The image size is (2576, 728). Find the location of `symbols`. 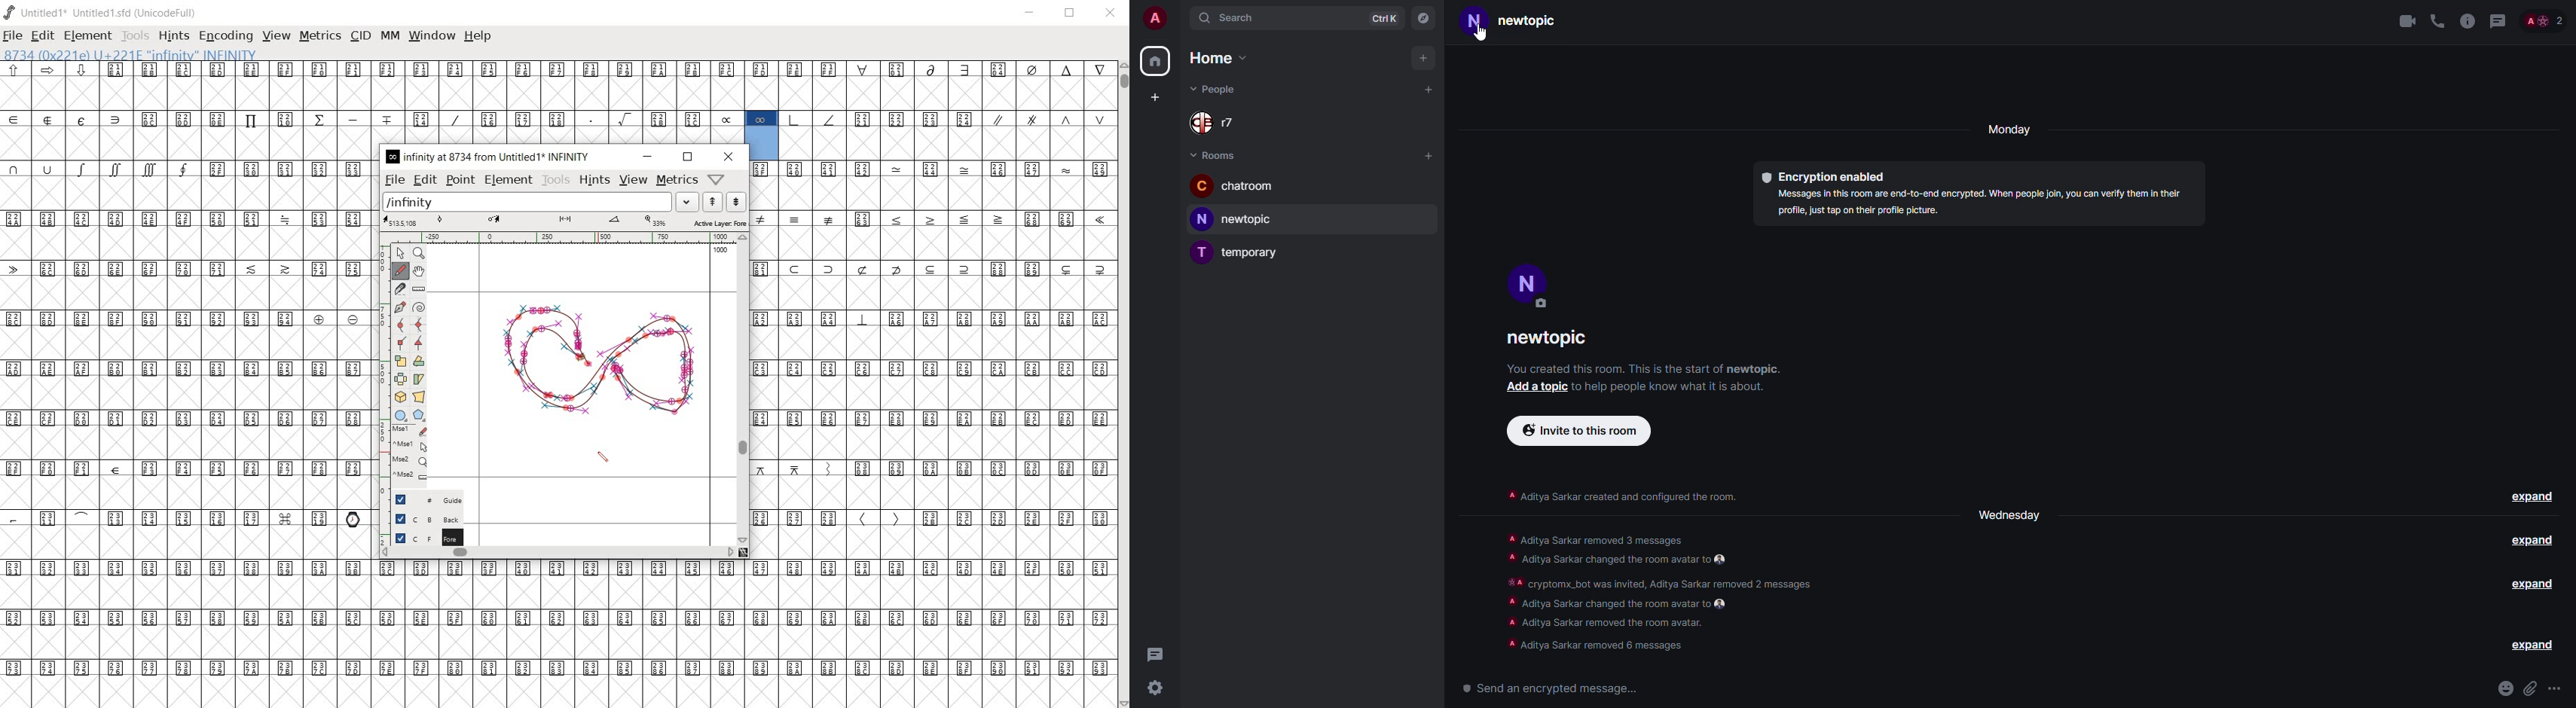

symbols is located at coordinates (1048, 118).